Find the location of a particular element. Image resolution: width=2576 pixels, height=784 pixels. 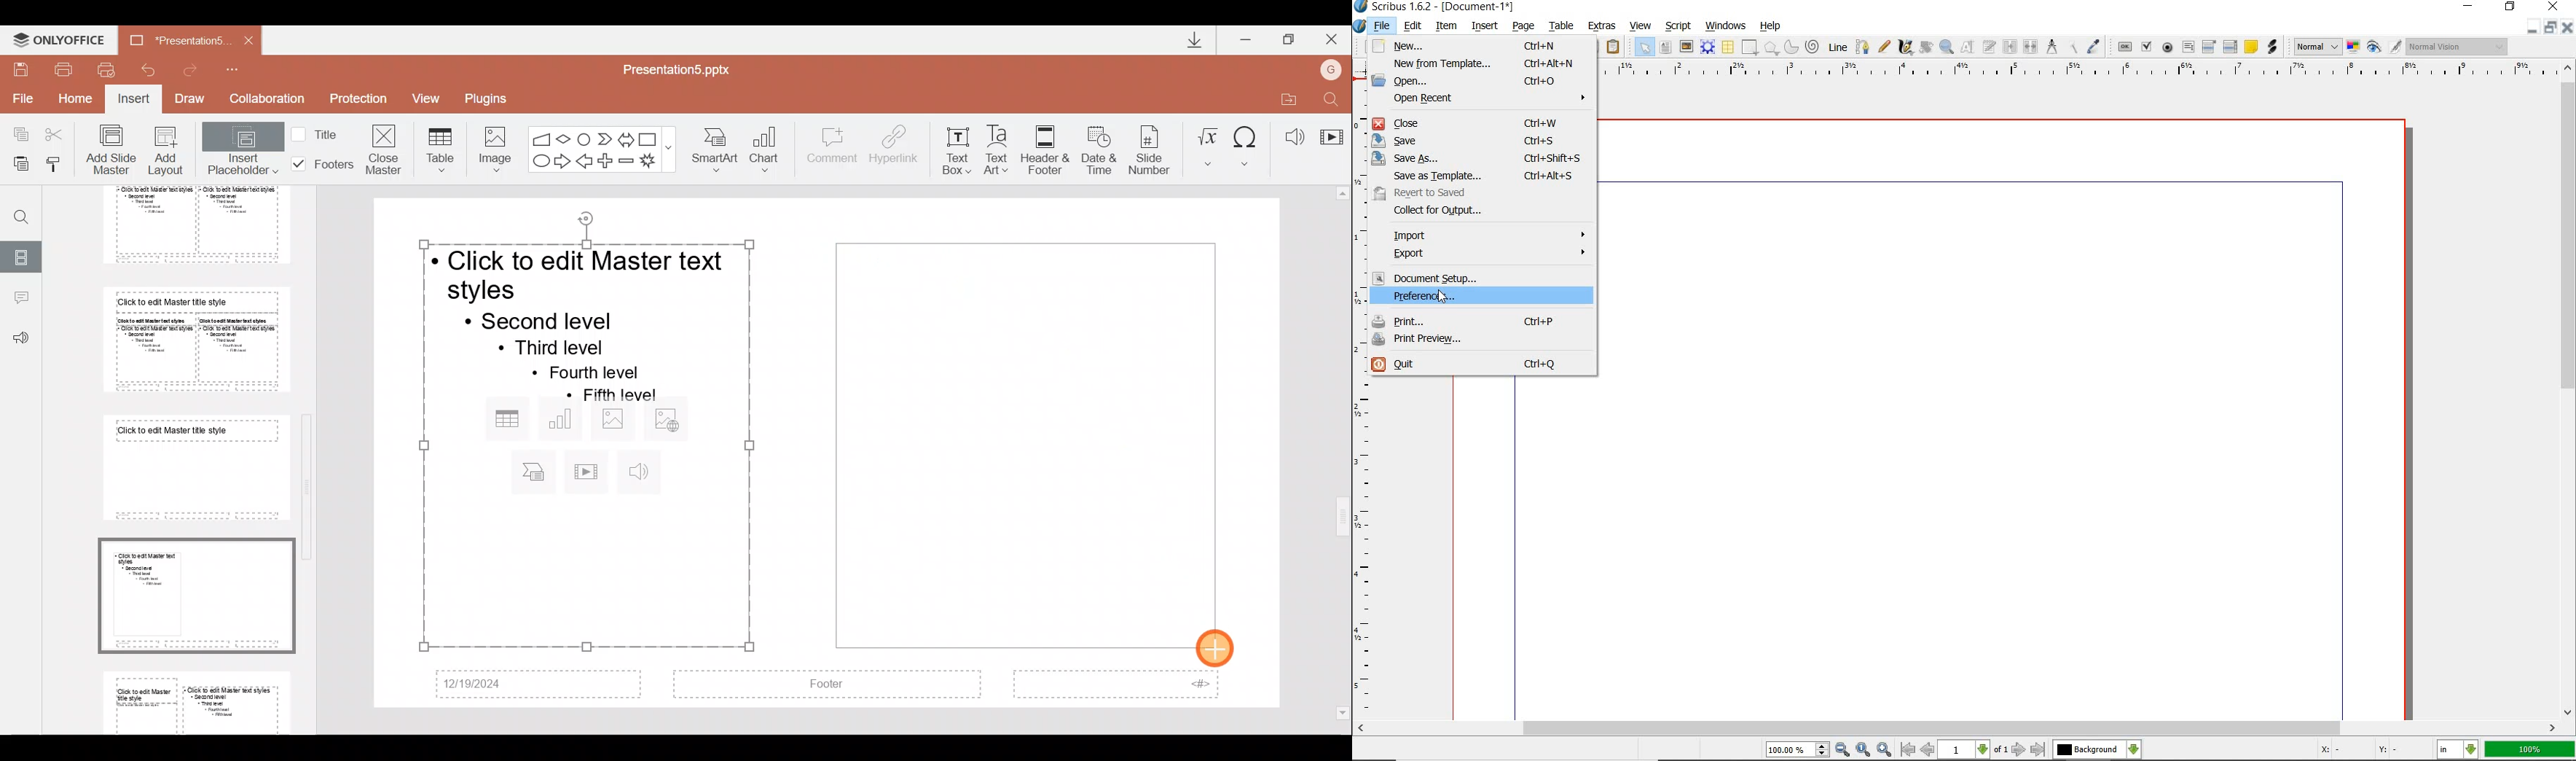

link text frames is located at coordinates (2008, 48).